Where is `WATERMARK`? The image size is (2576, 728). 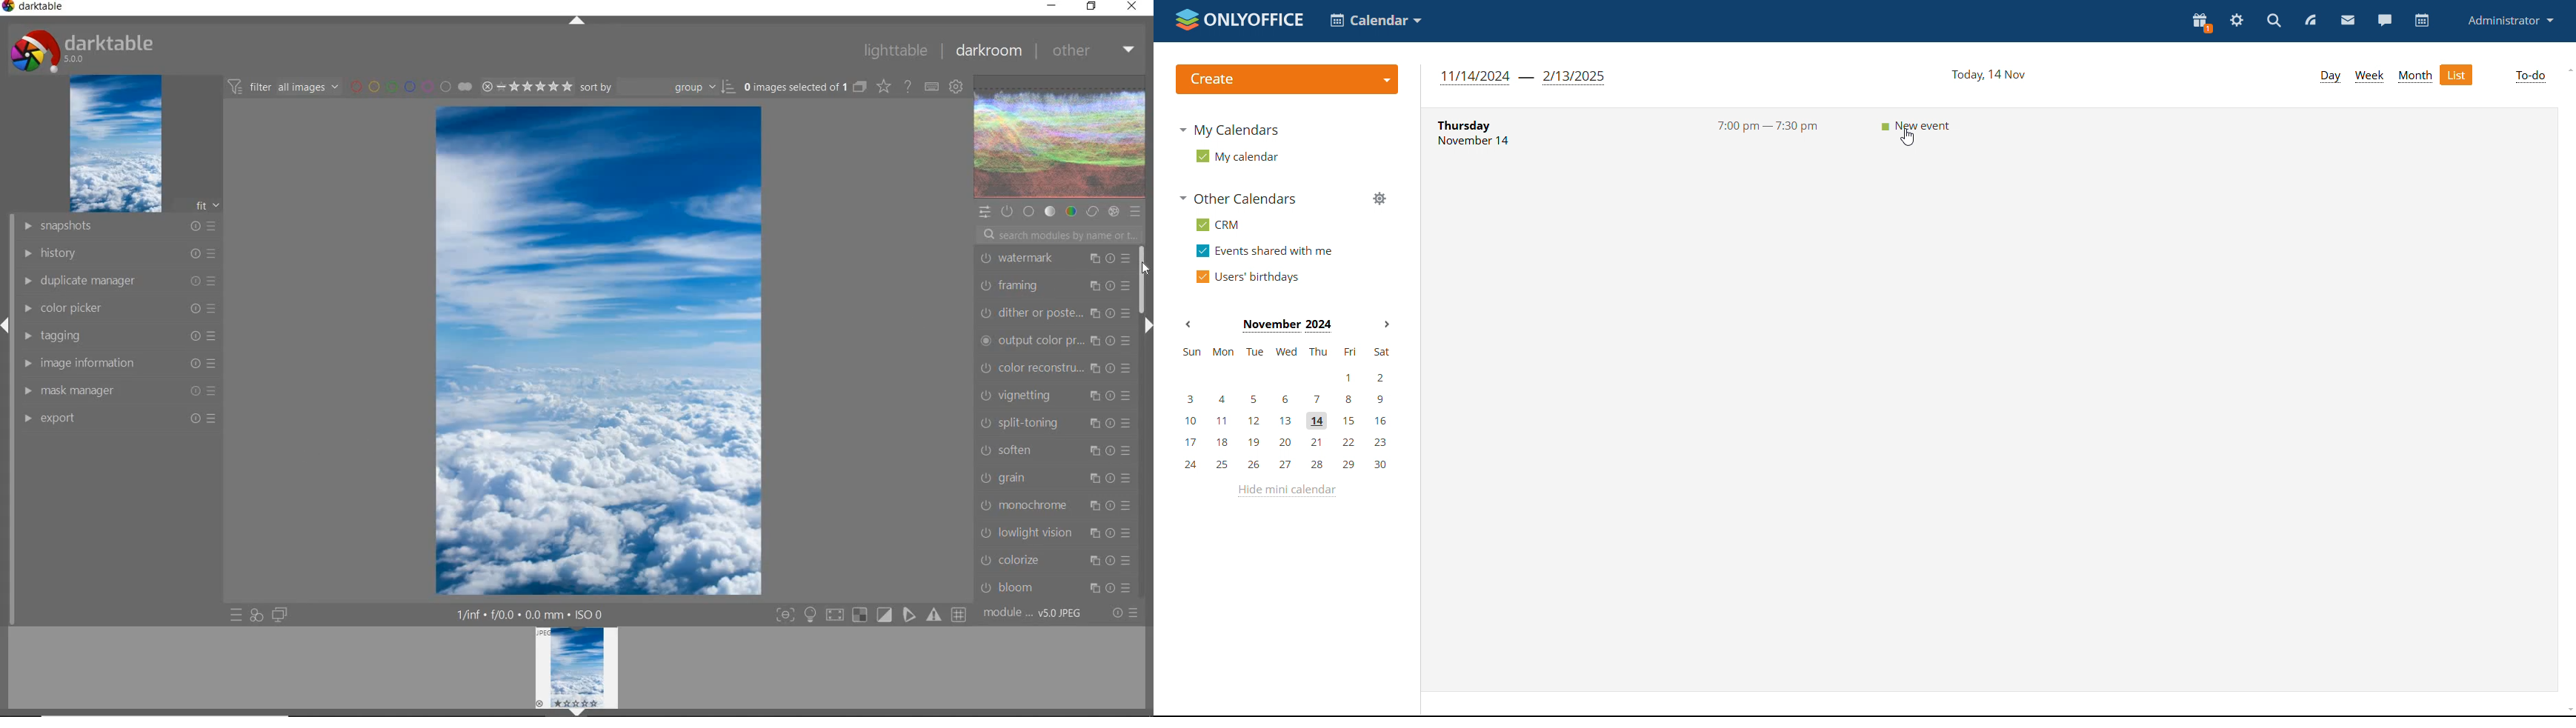 WATERMARK is located at coordinates (1054, 258).